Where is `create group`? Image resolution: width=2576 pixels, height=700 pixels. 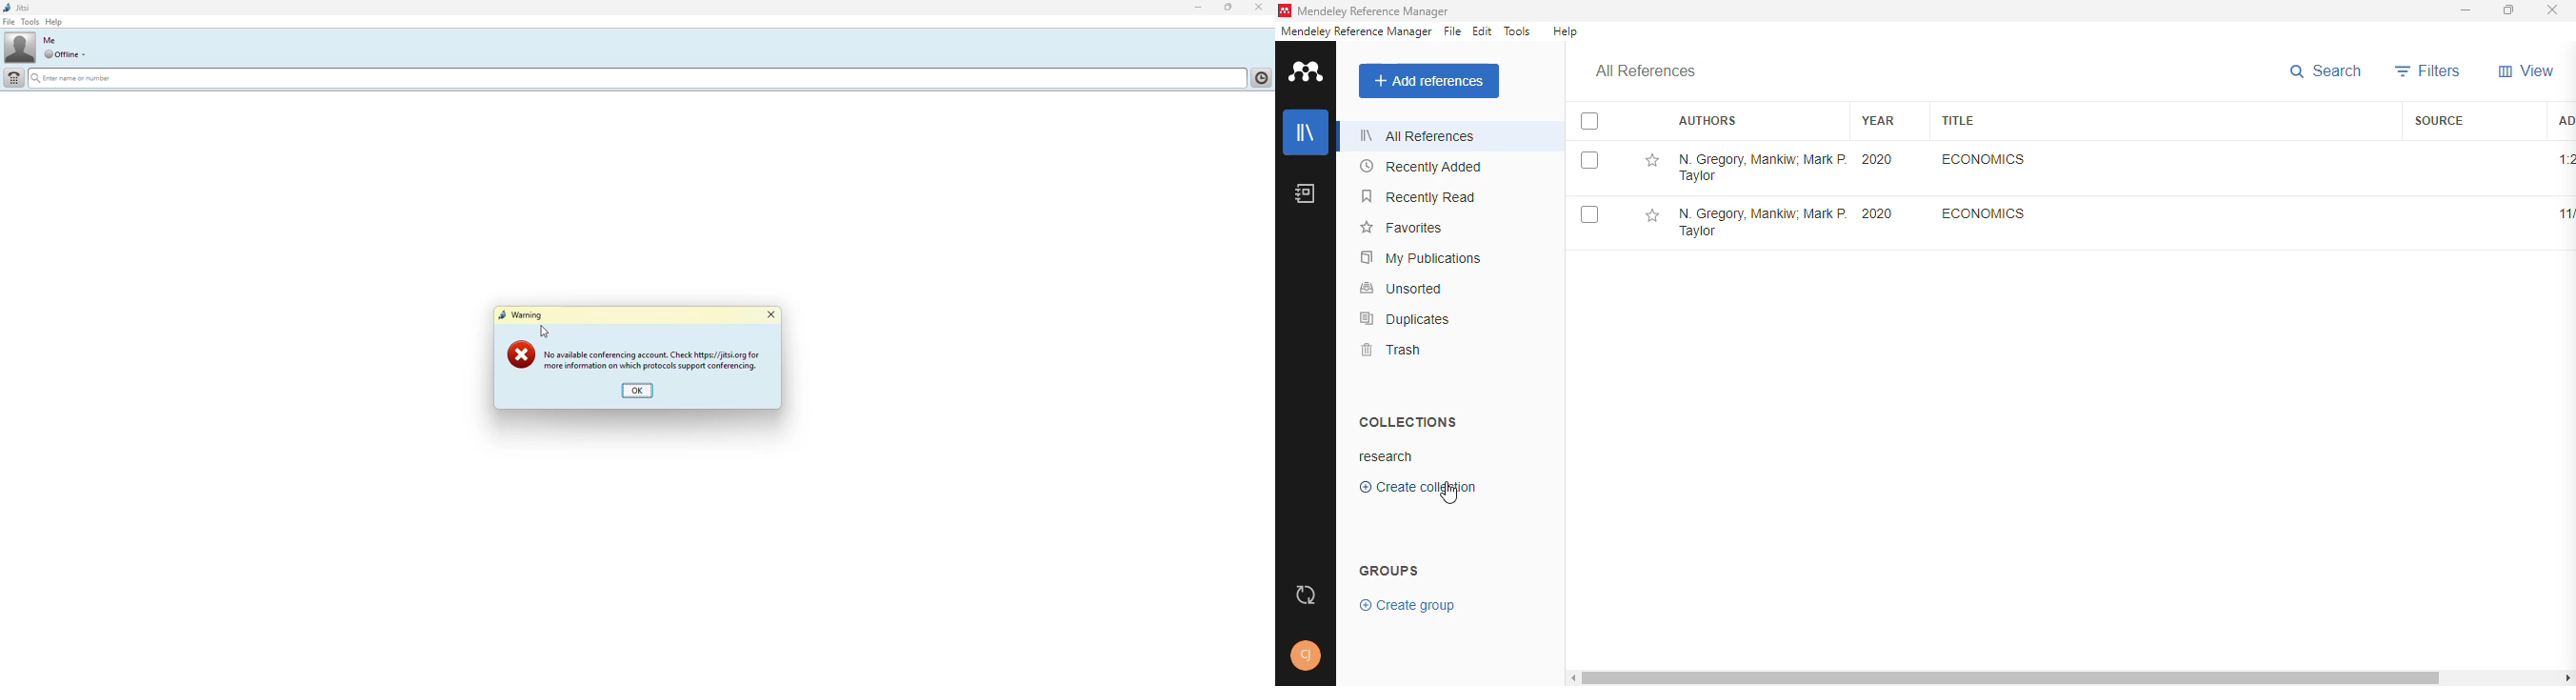 create group is located at coordinates (1406, 606).